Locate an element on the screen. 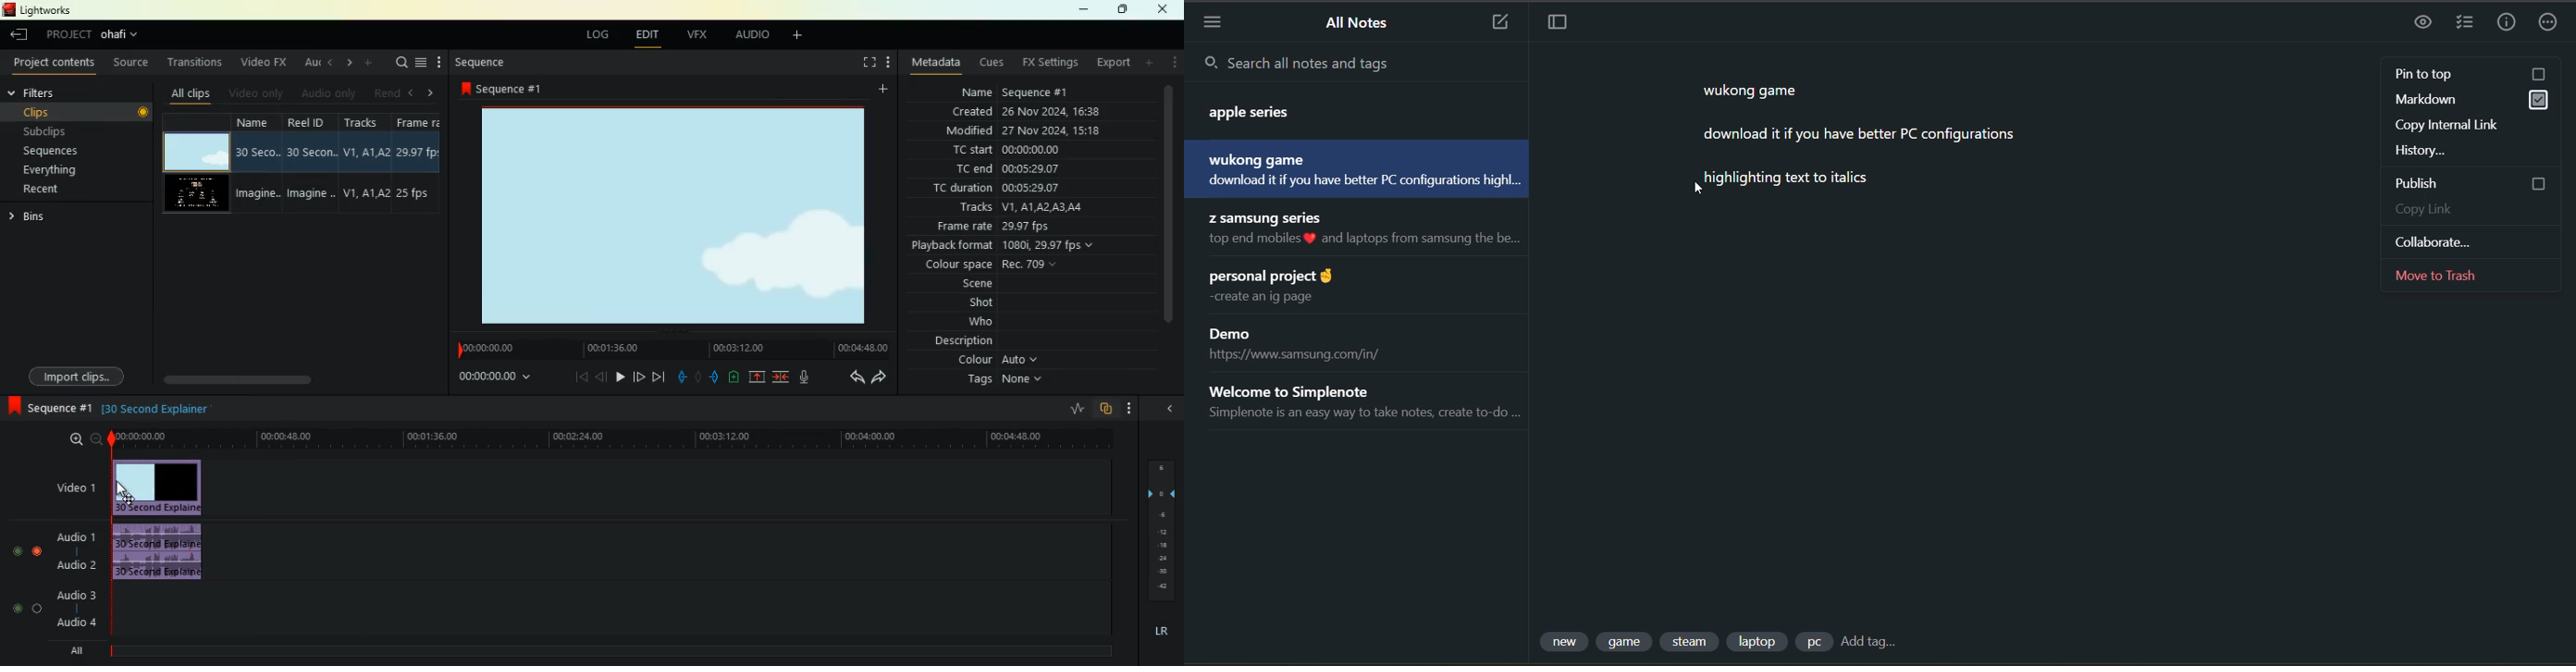  hold is located at coordinates (697, 376).